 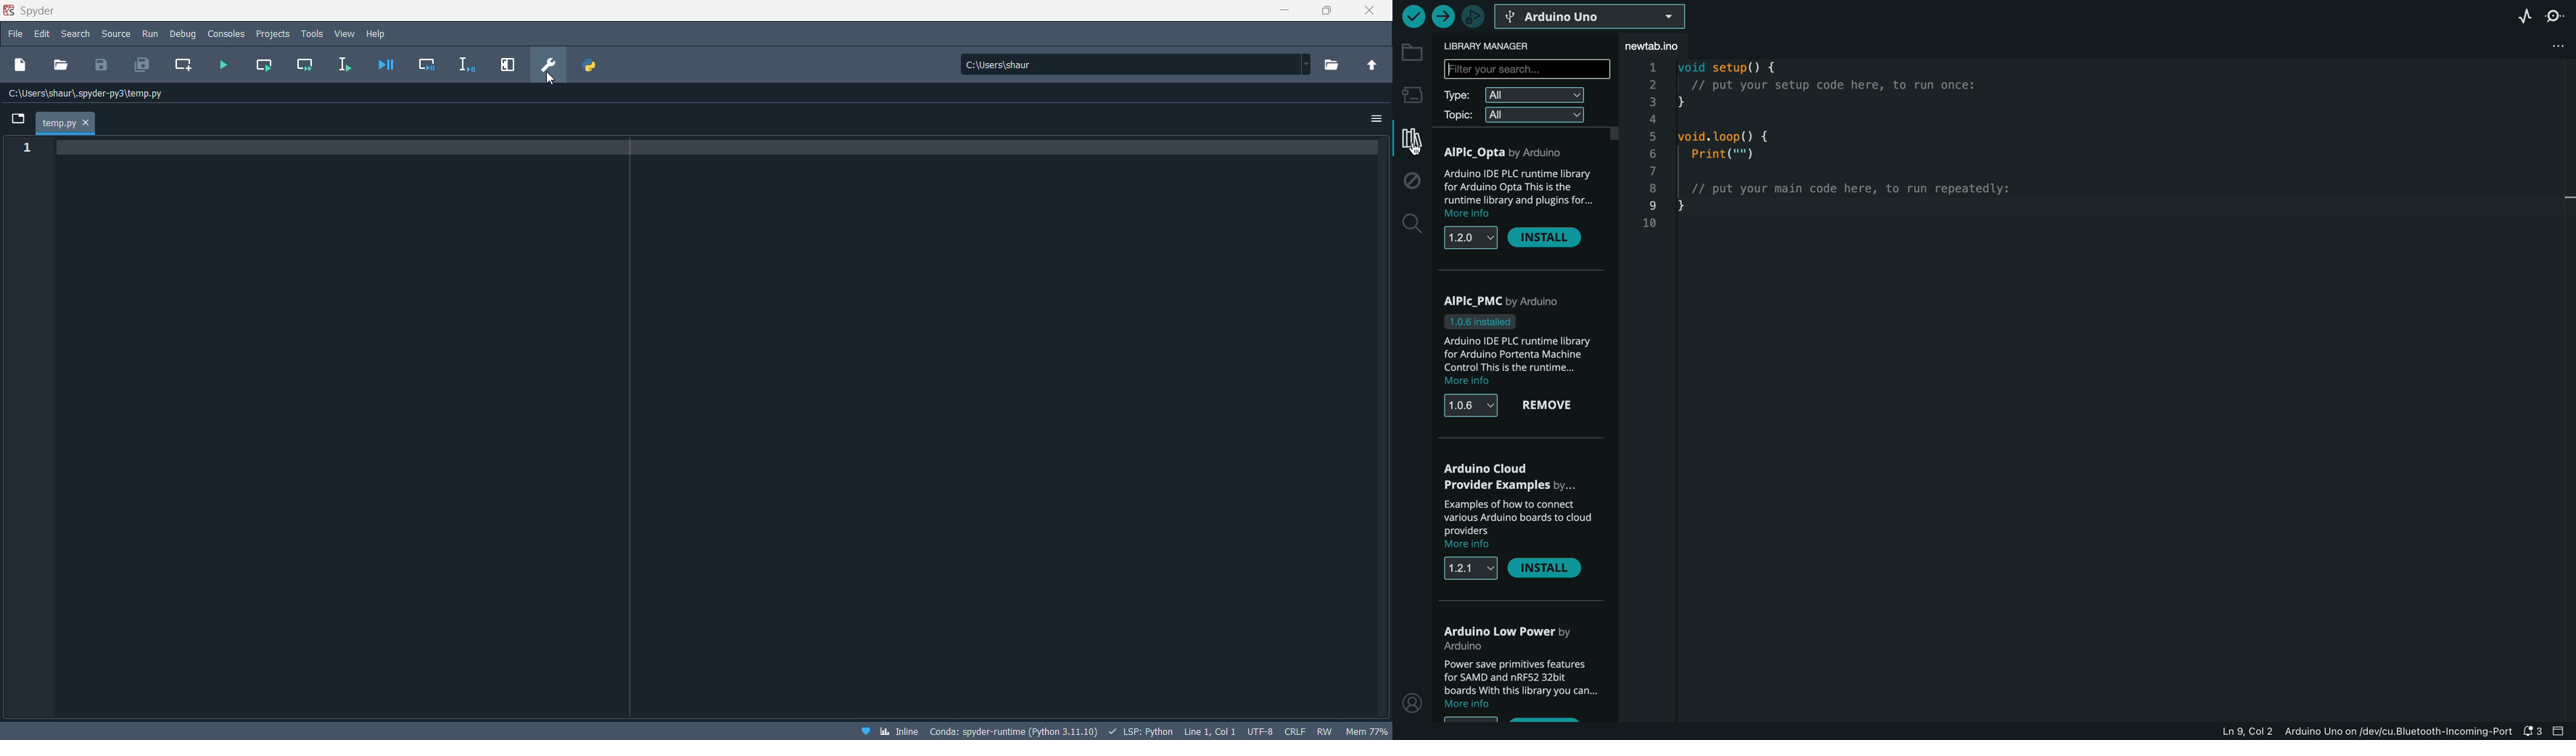 I want to click on file permission, so click(x=1326, y=730).